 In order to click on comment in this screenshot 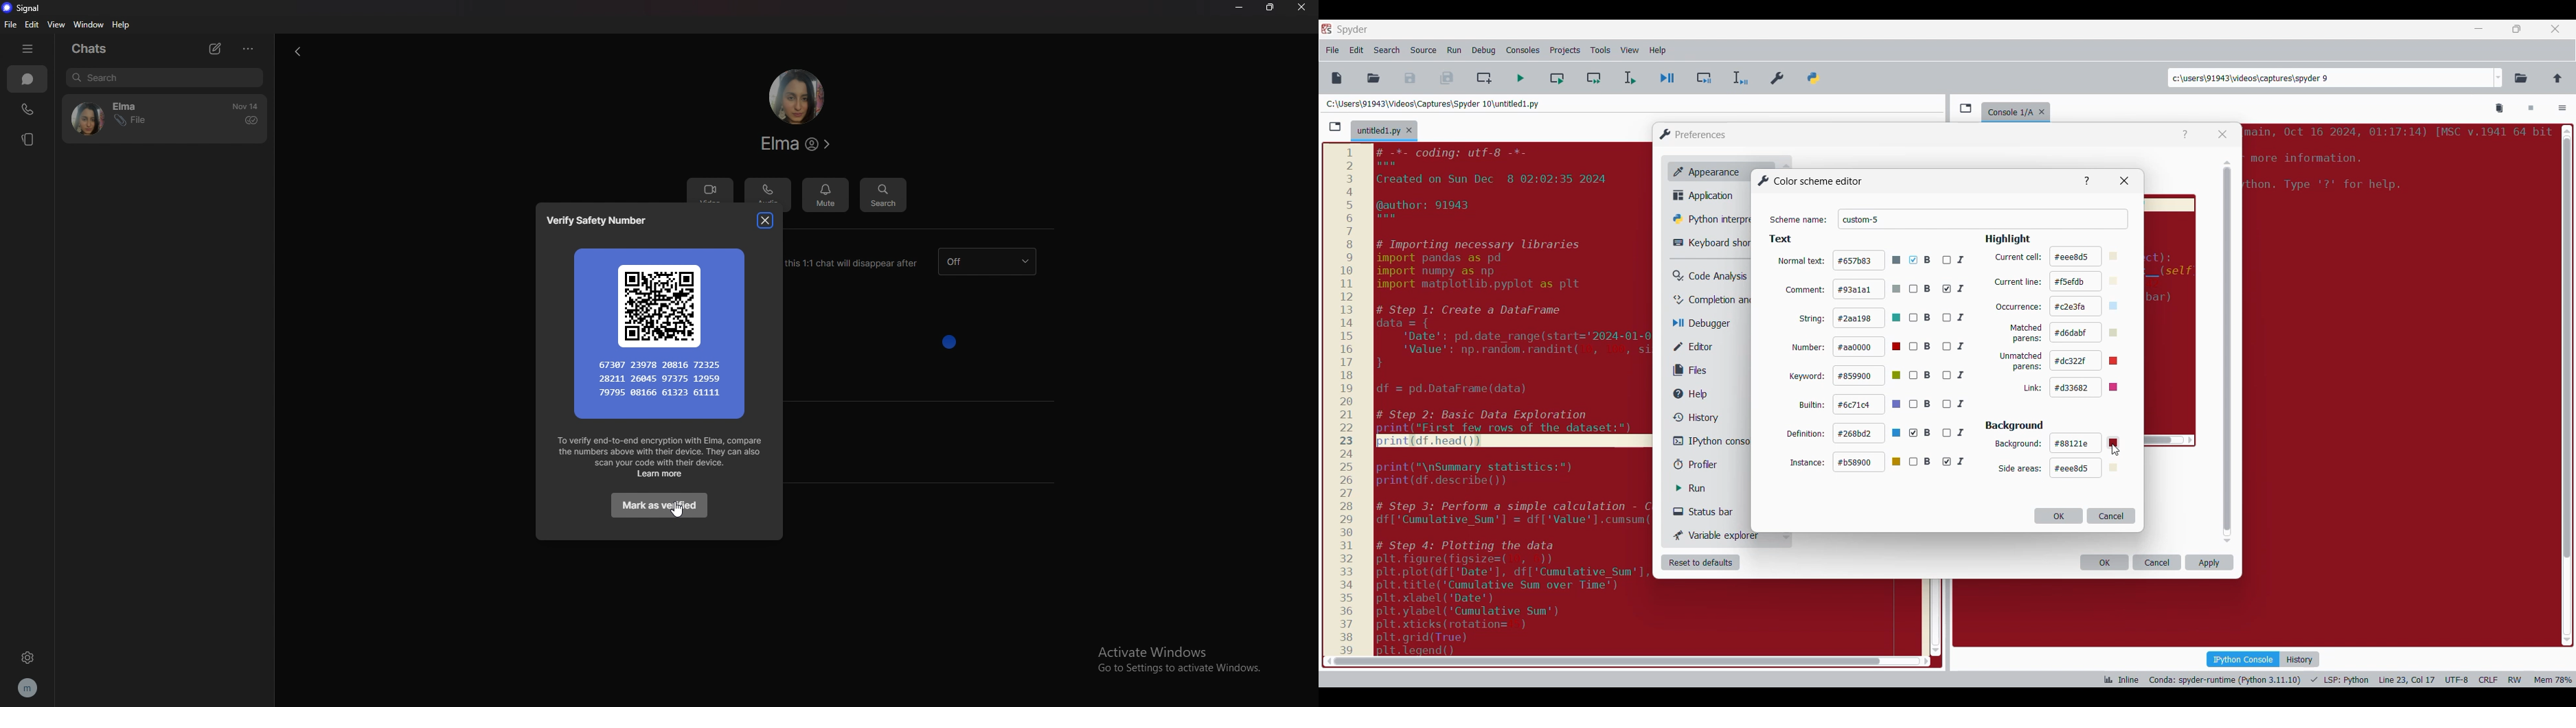, I will do `click(1805, 289)`.